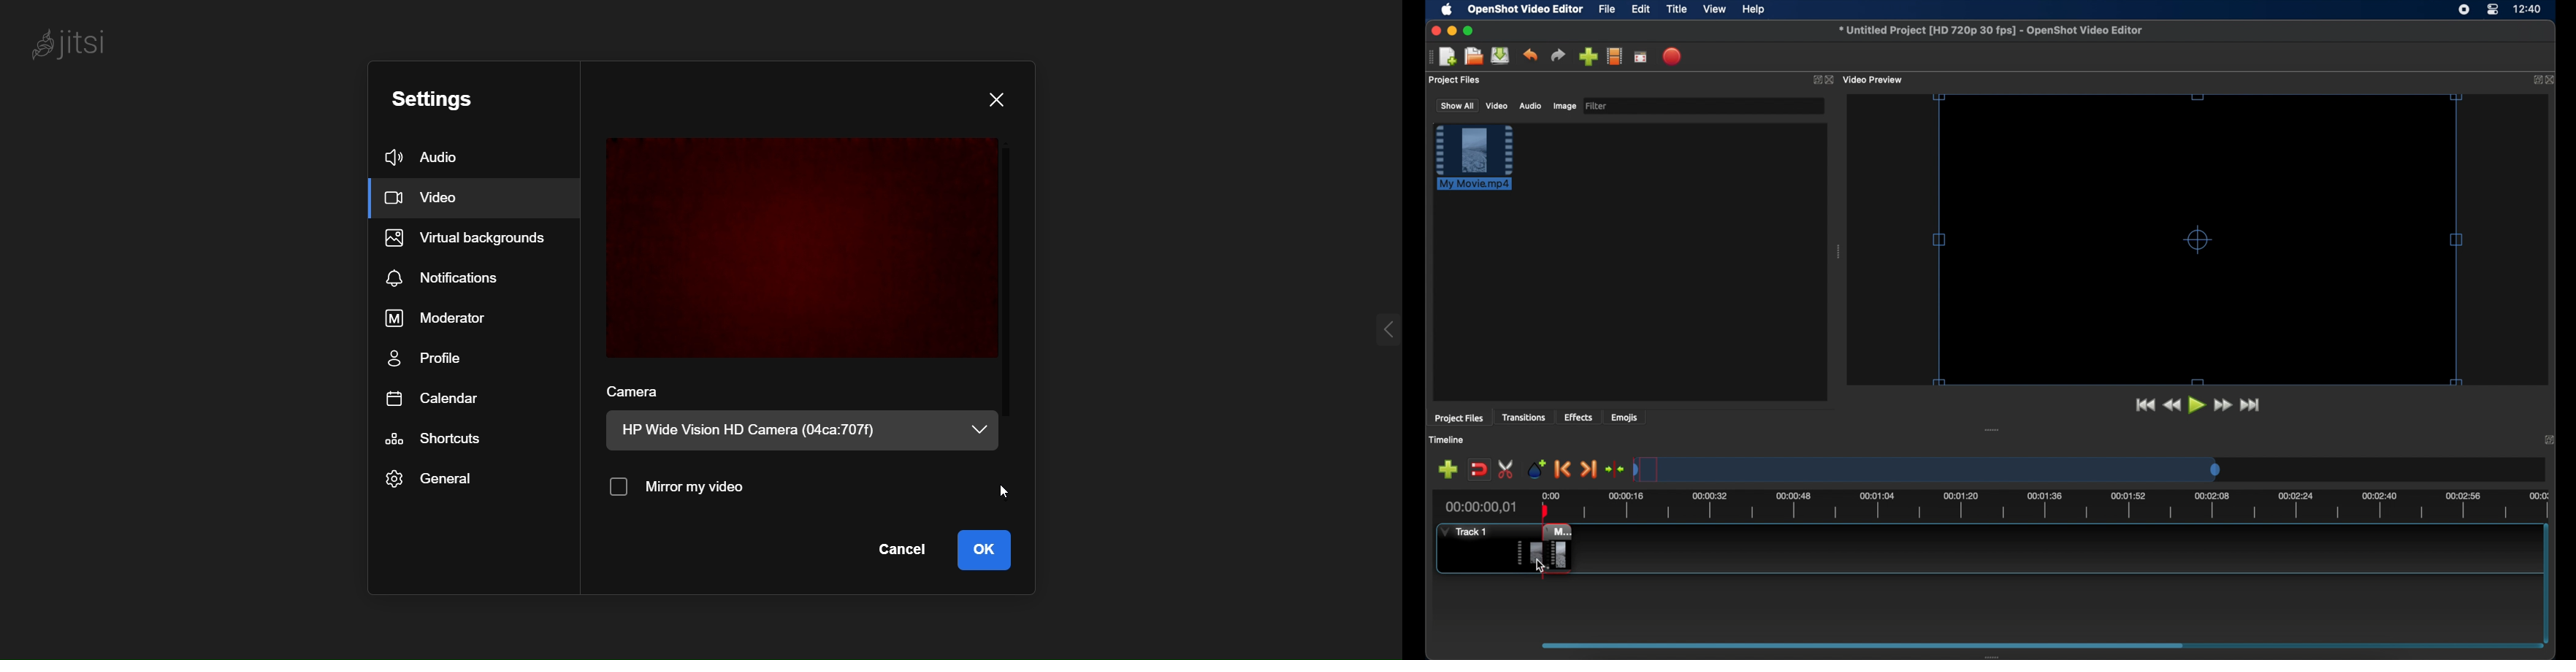 The height and width of the screenshot is (672, 2576). Describe the element at coordinates (2535, 79) in the screenshot. I see `expand` at that location.